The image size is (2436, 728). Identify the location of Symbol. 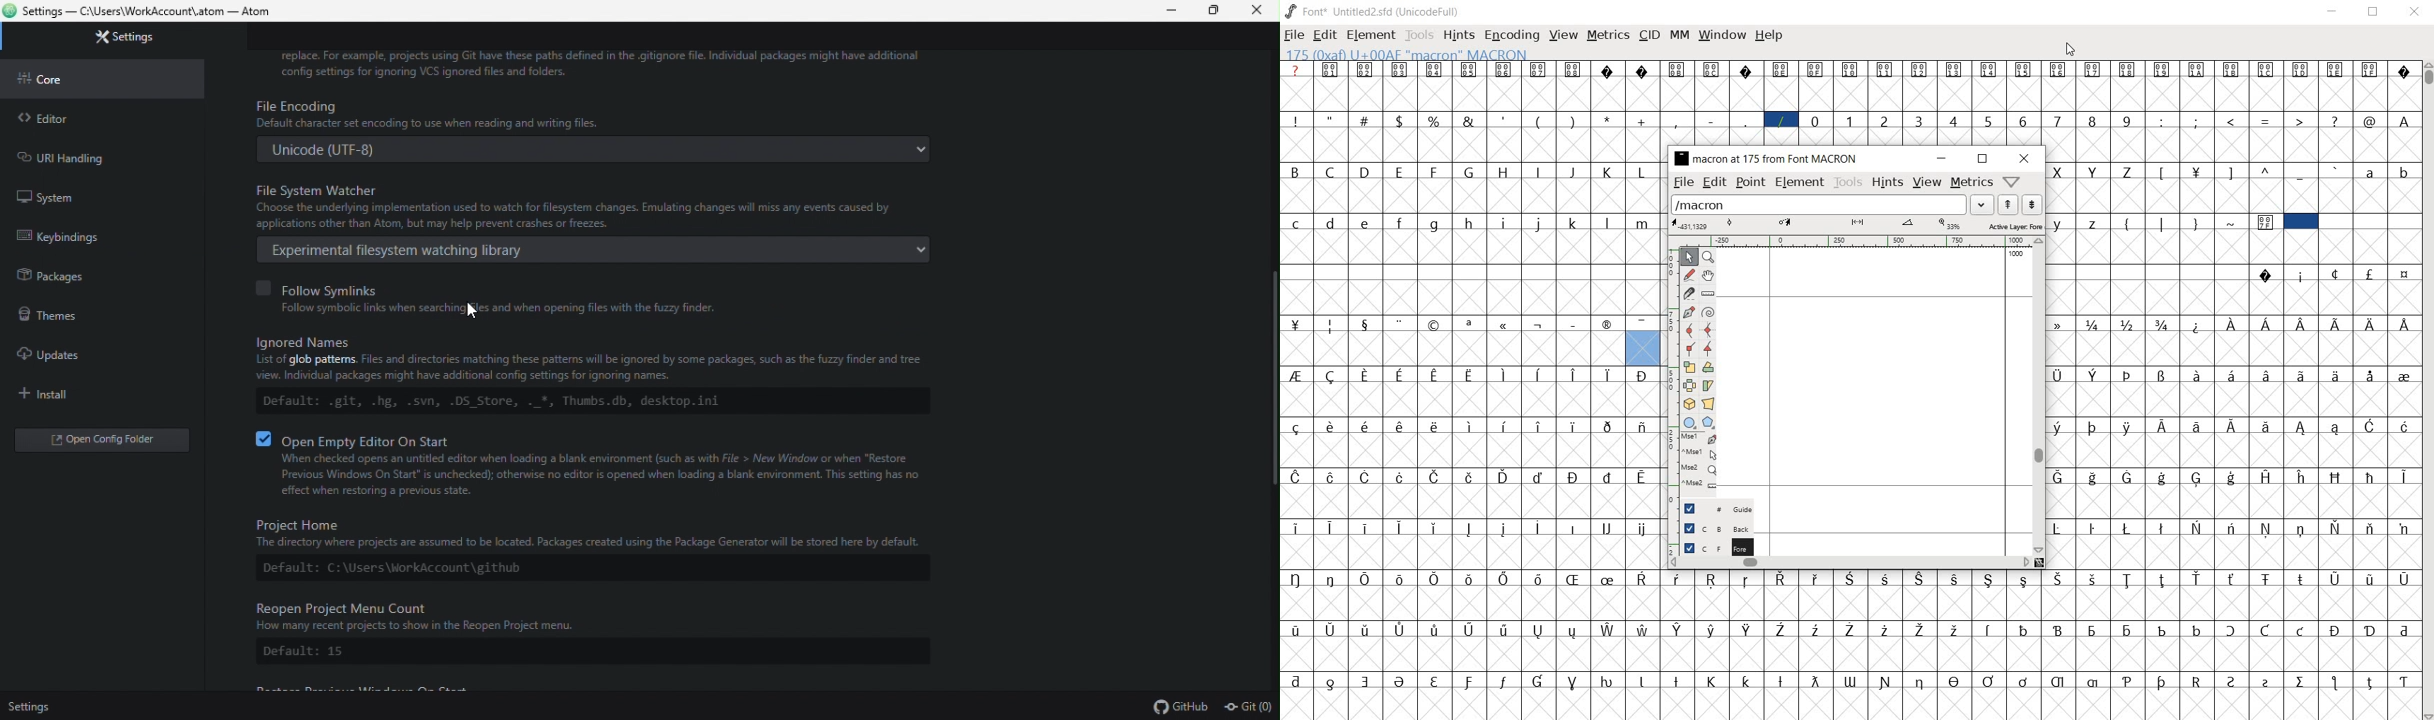
(2403, 325).